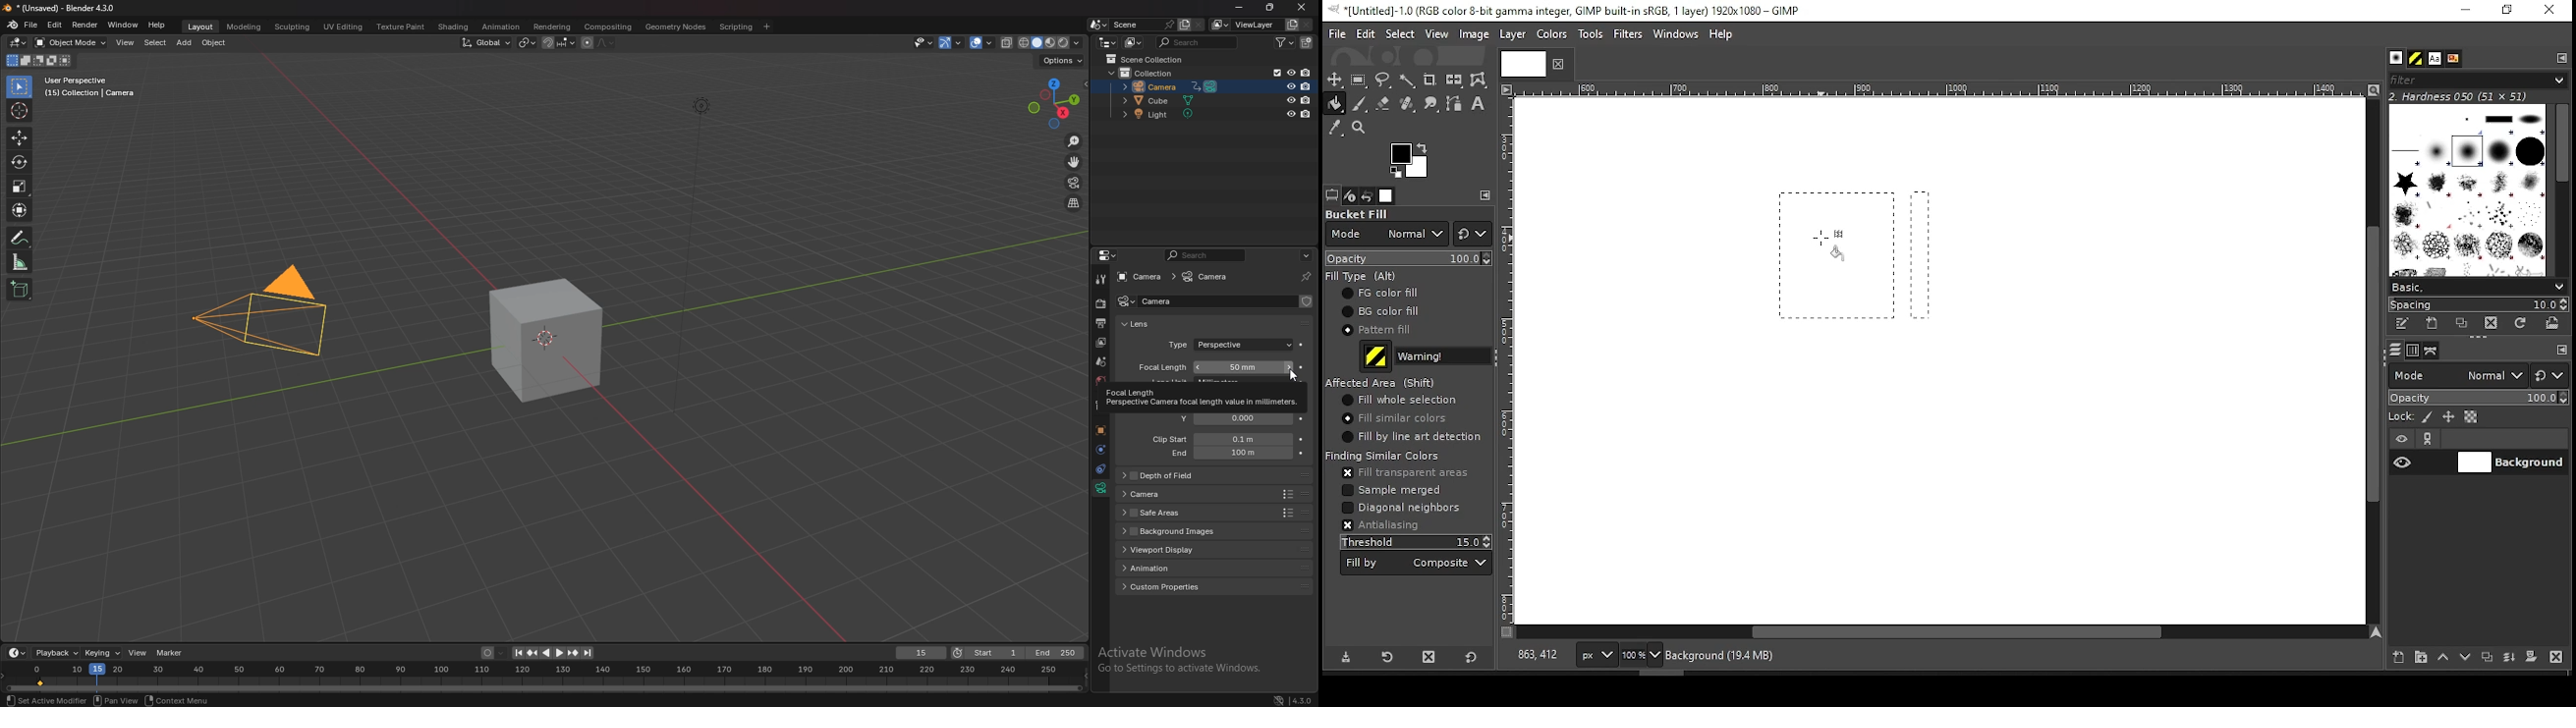 The image size is (2576, 728). Describe the element at coordinates (1222, 419) in the screenshot. I see `shift y` at that location.